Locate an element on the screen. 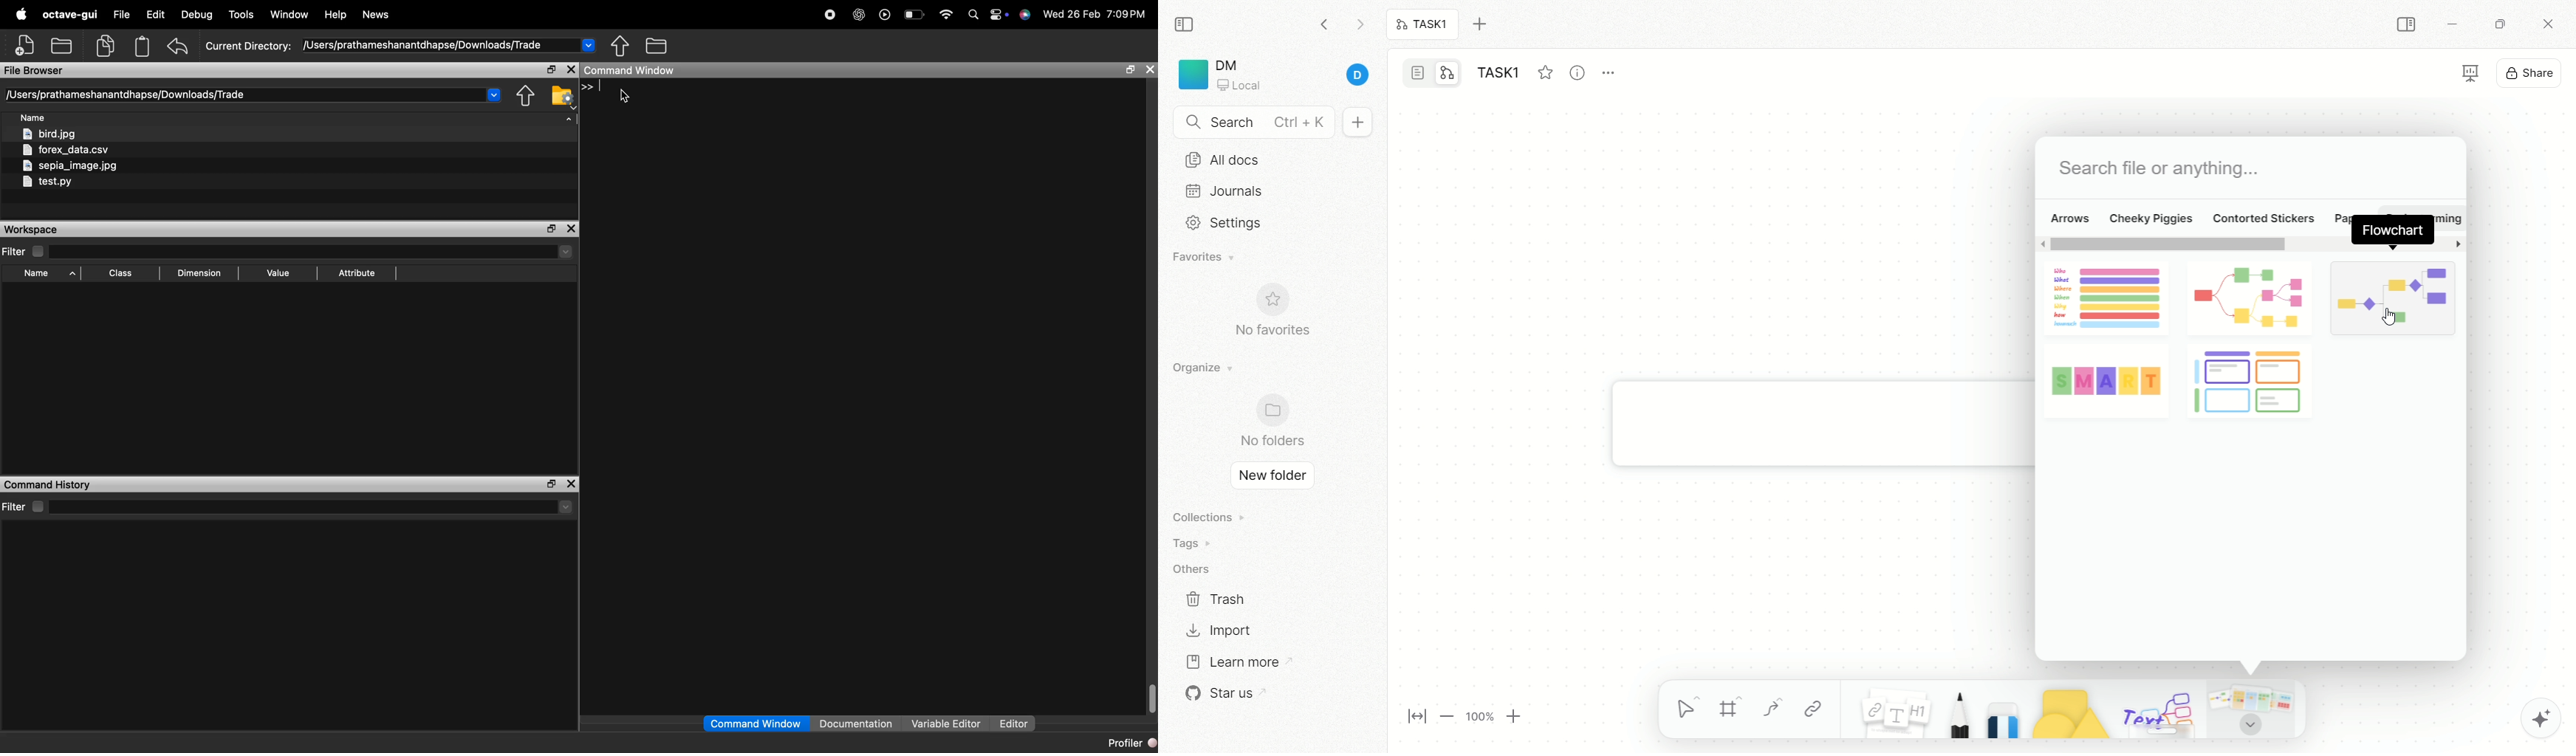 This screenshot has width=2576, height=756. shapes is located at coordinates (2063, 710).